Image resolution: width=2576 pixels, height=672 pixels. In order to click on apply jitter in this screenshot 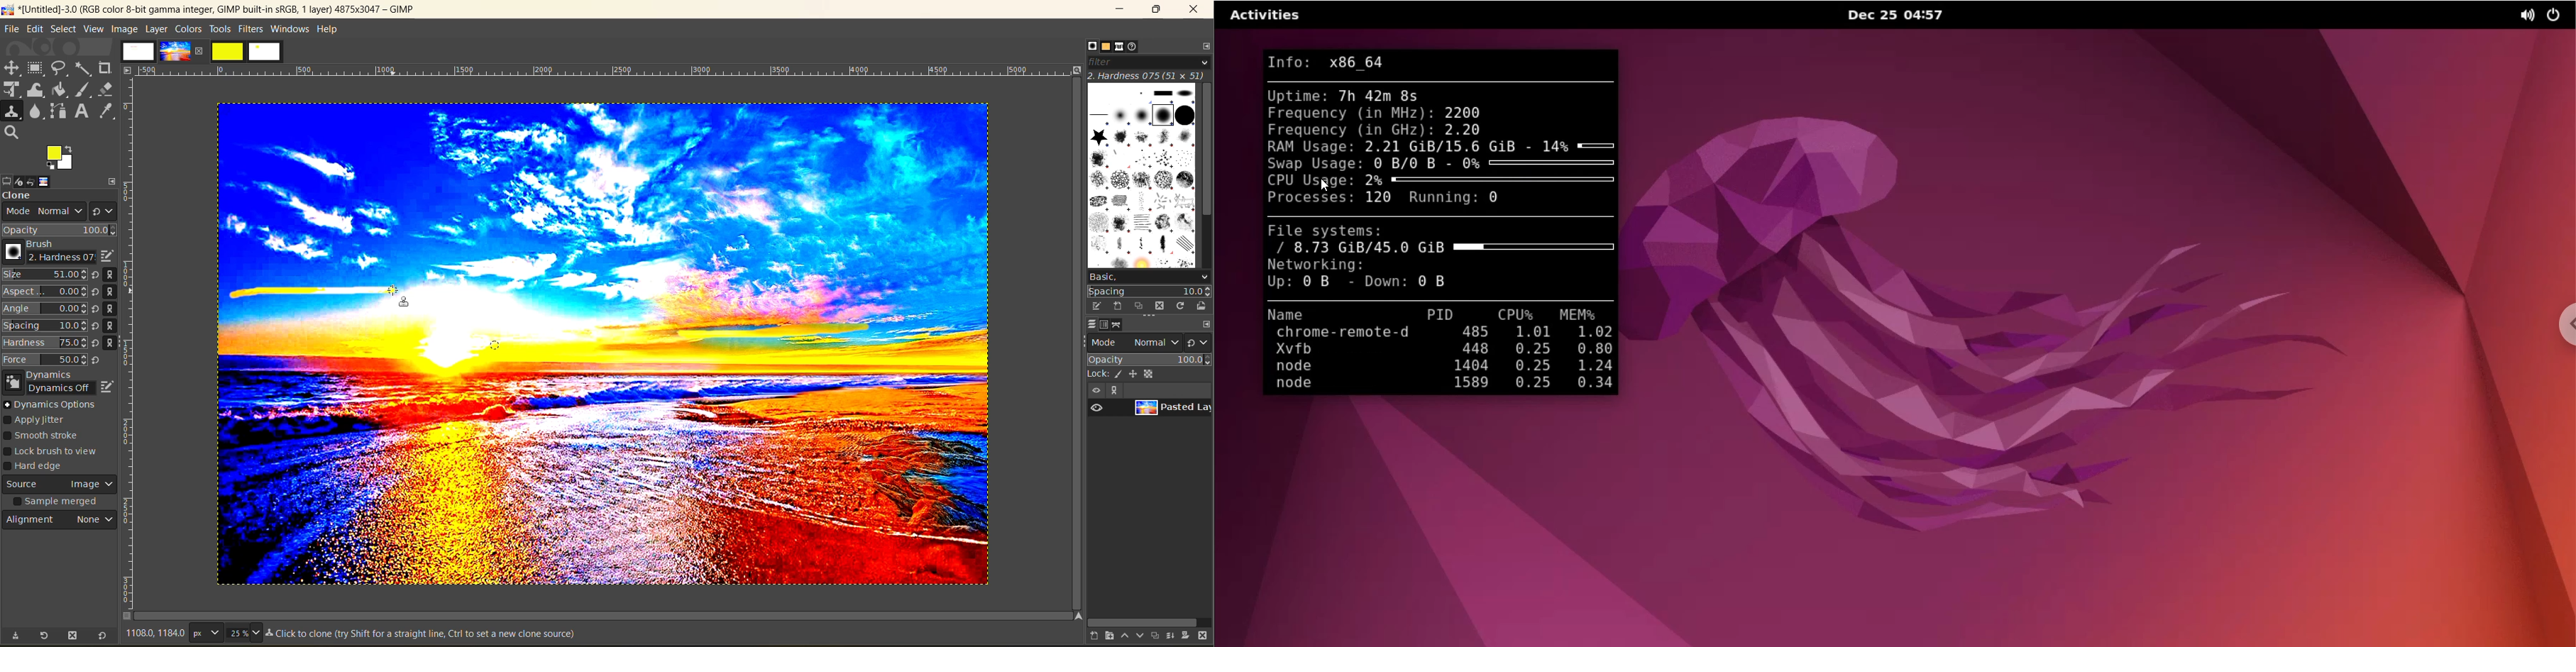, I will do `click(43, 421)`.